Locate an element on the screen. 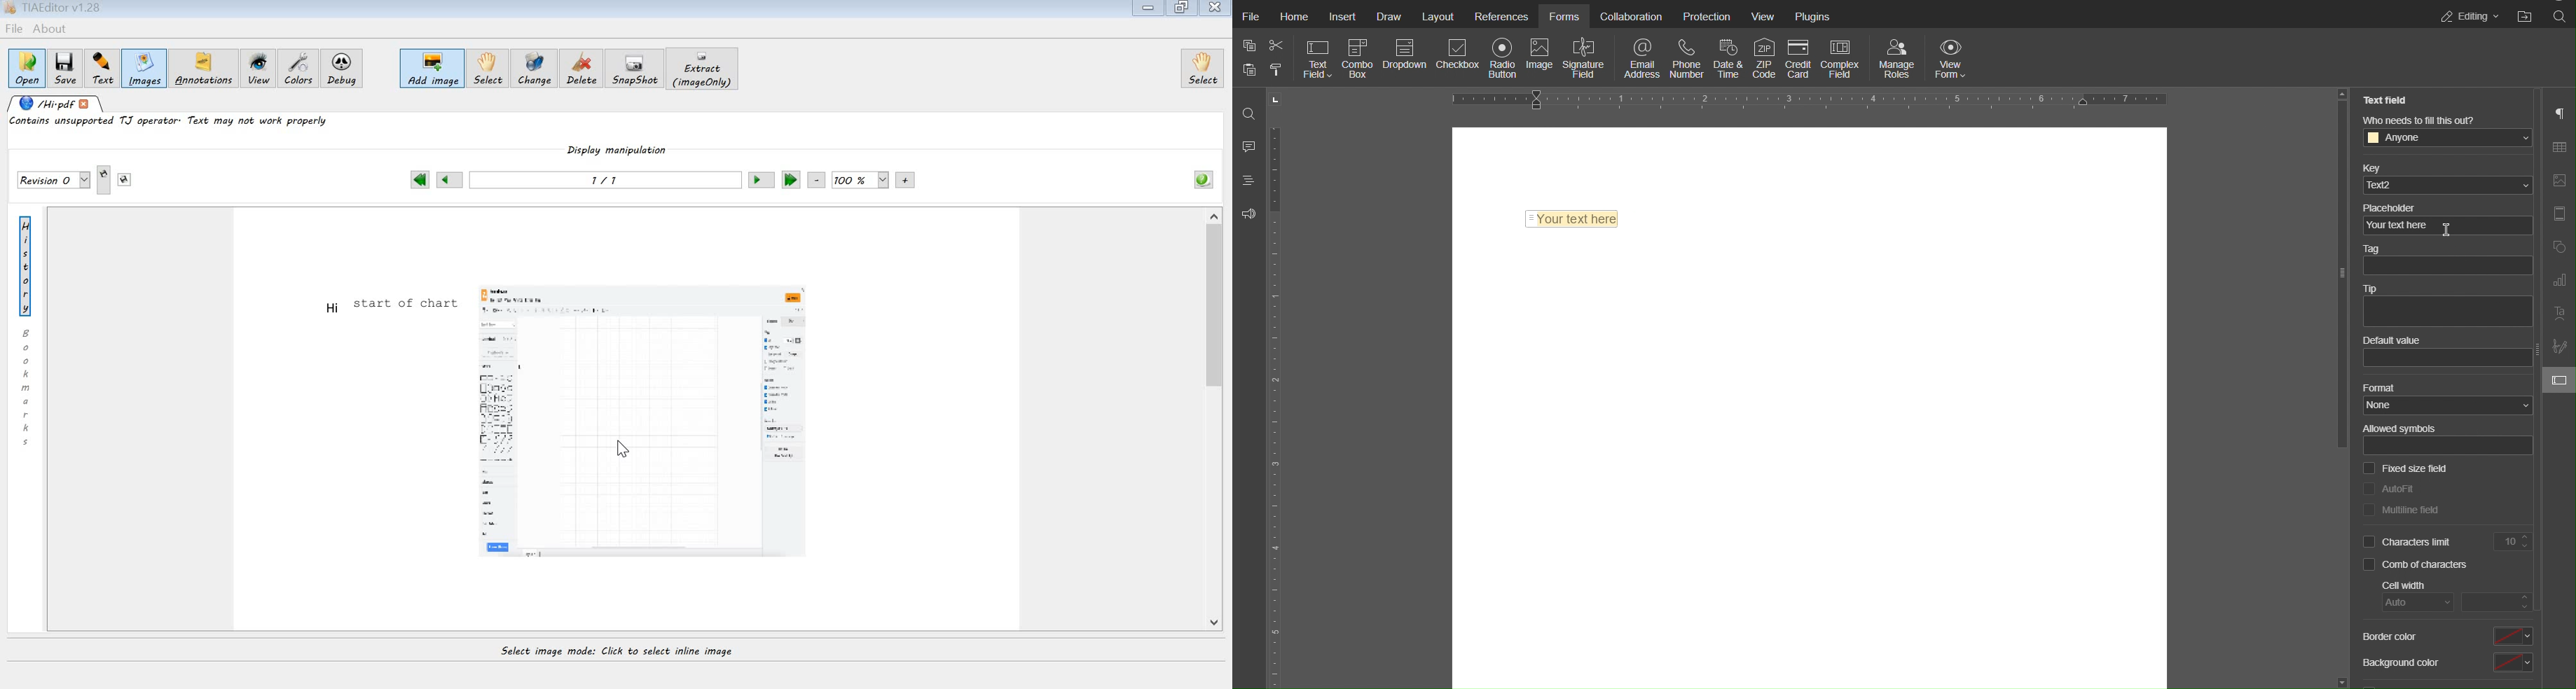  Multiline Field is located at coordinates (2402, 509).